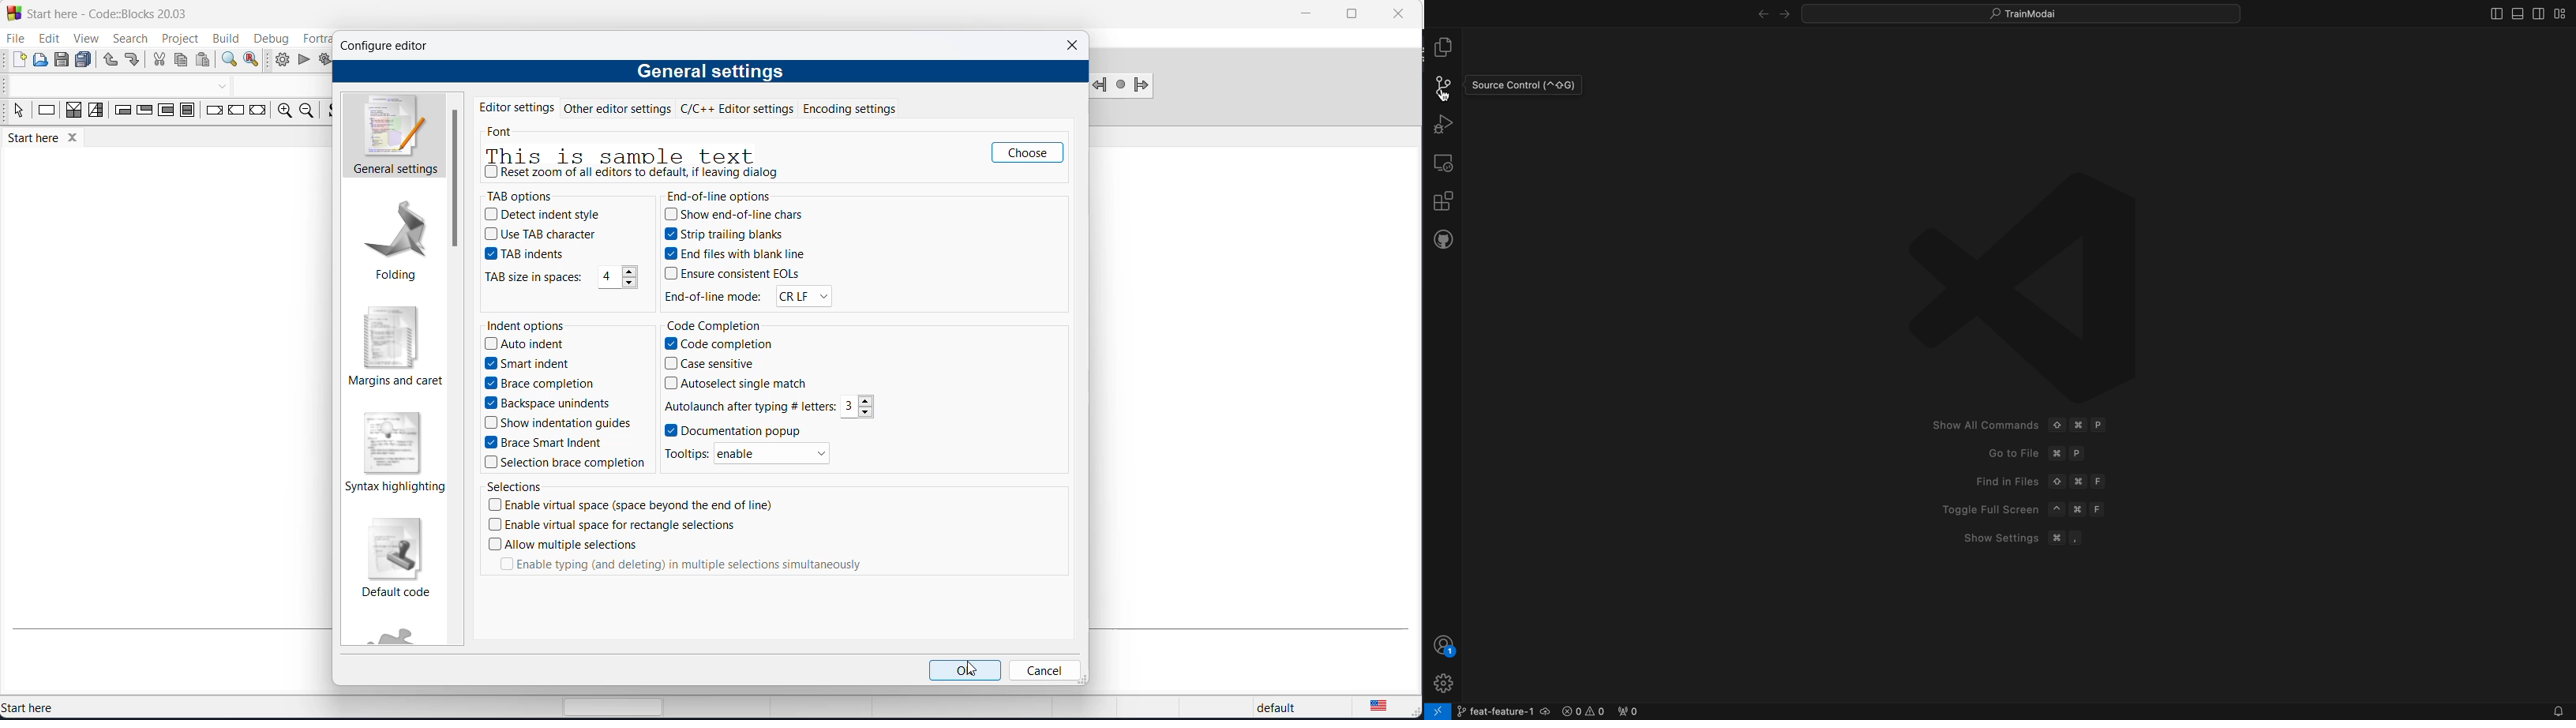 The height and width of the screenshot is (728, 2576). I want to click on text languge, so click(1389, 709).